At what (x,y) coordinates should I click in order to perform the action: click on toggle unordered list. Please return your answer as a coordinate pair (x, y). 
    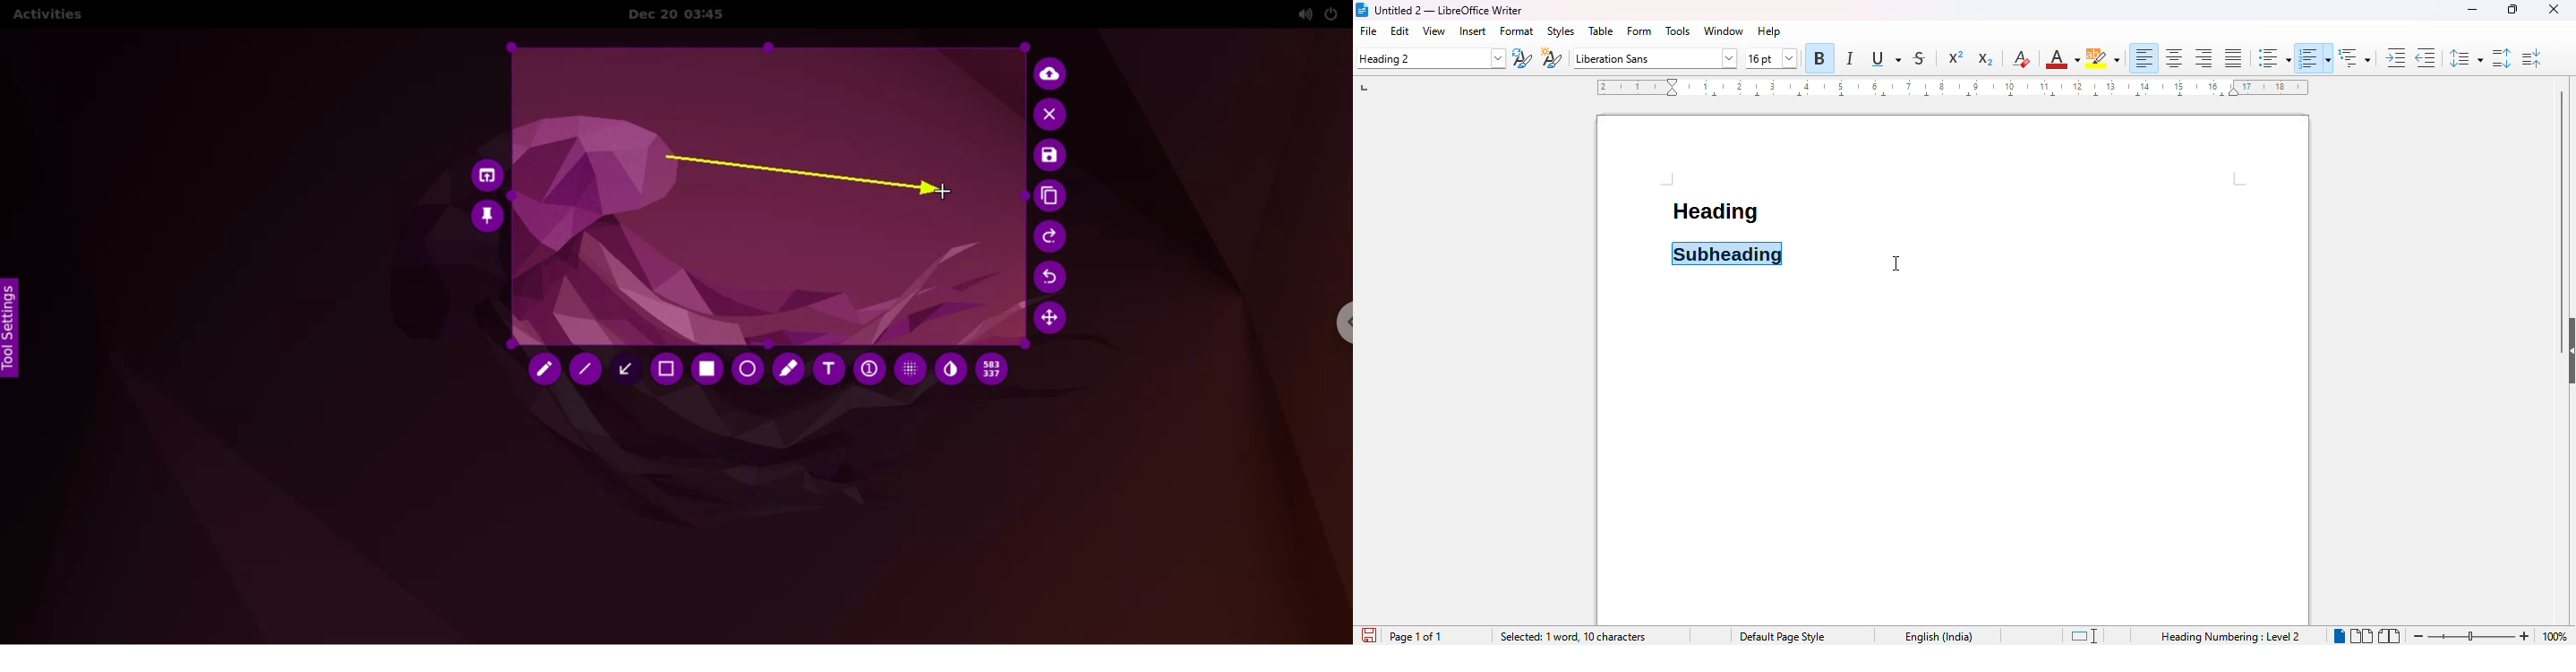
    Looking at the image, I should click on (2275, 58).